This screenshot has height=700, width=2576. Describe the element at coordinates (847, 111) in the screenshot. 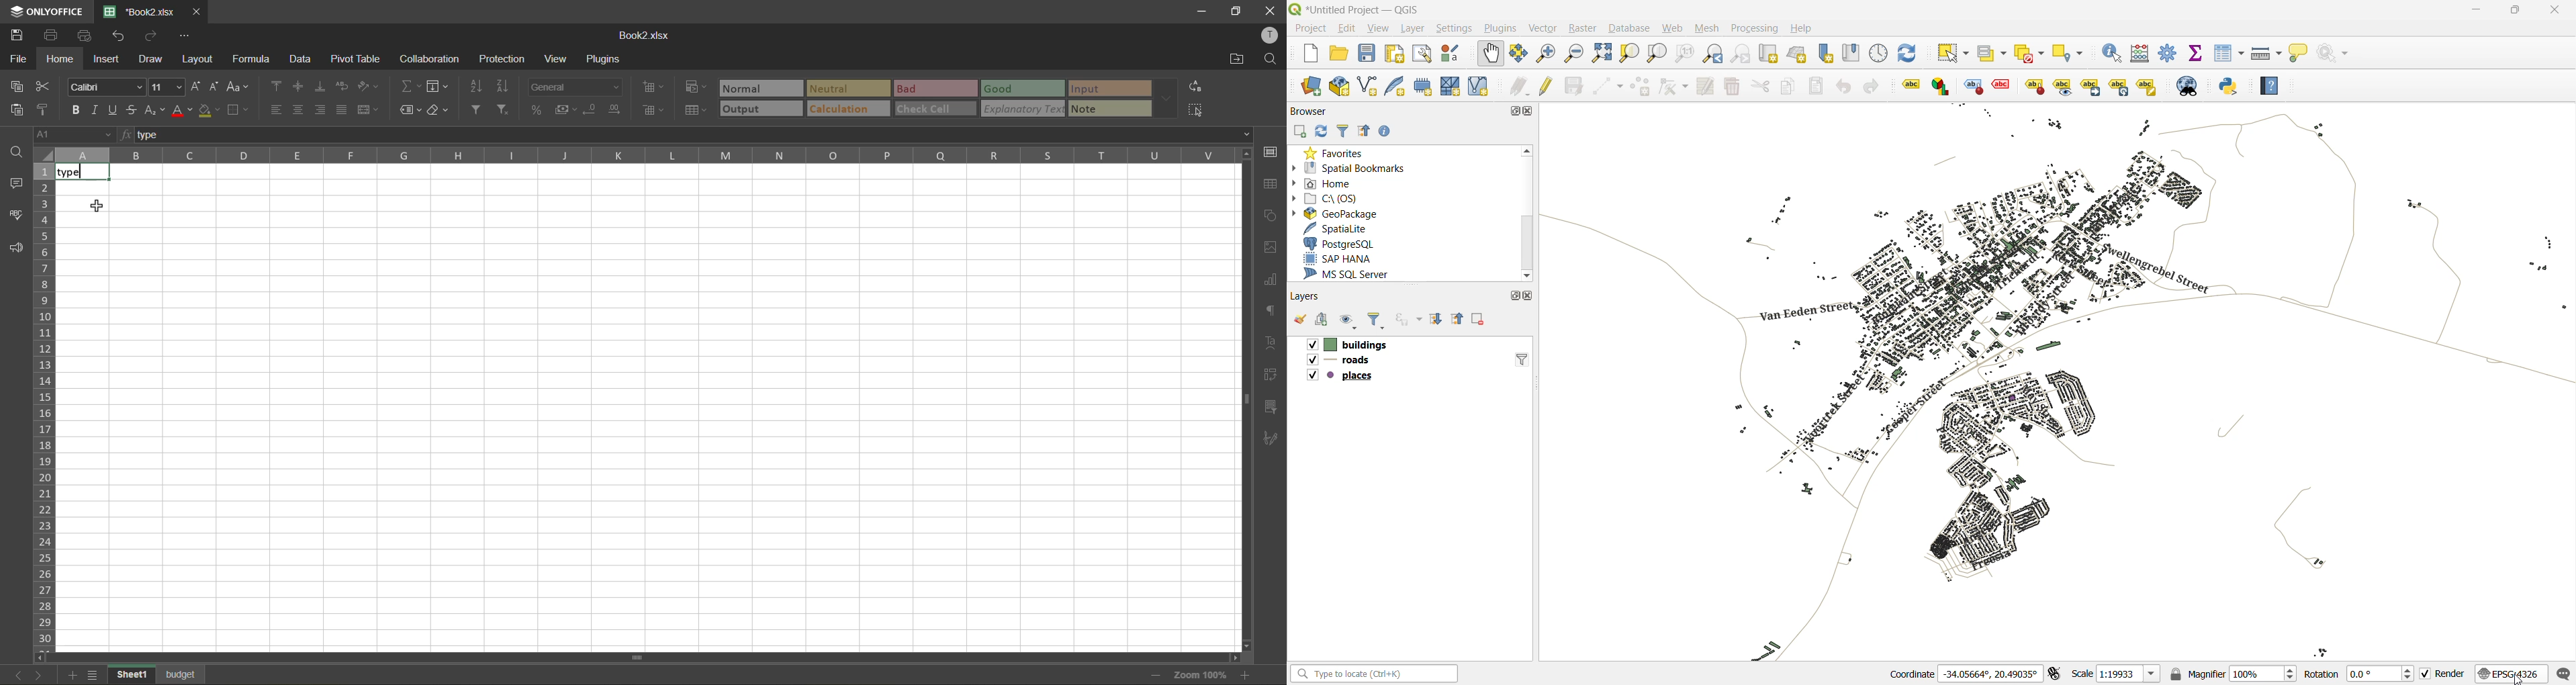

I see `calculation` at that location.